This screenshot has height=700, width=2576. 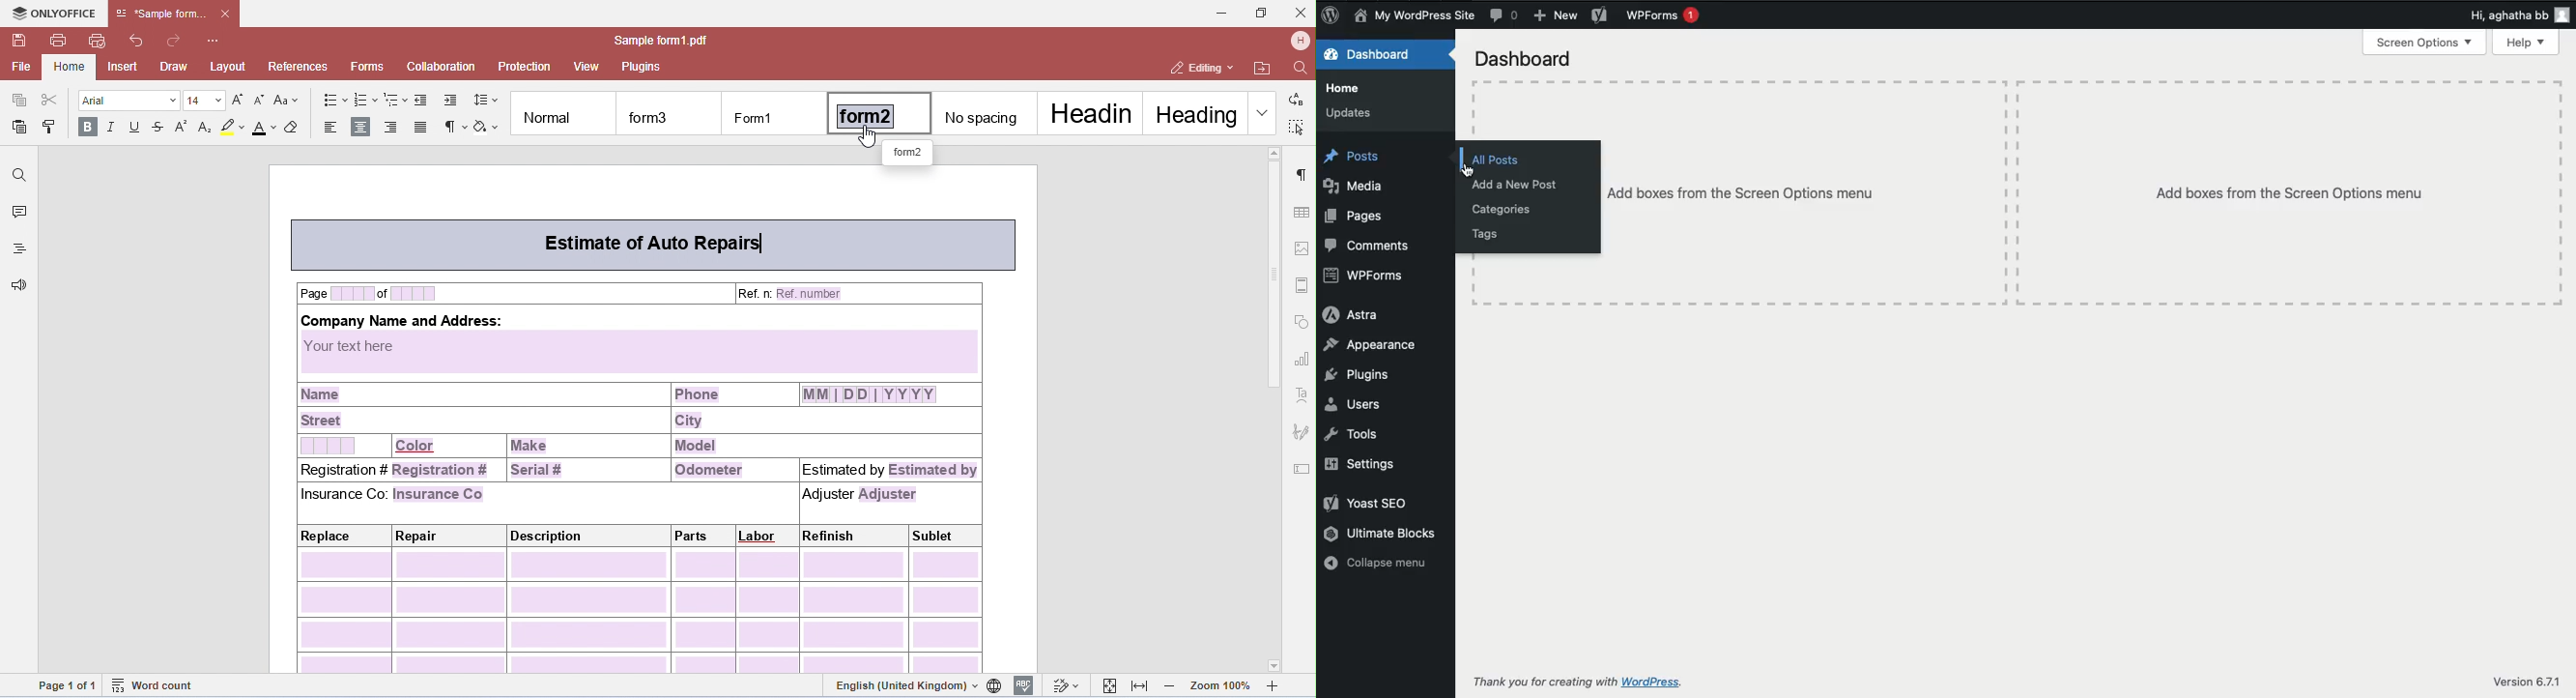 What do you see at coordinates (1368, 245) in the screenshot?
I see `Comments` at bounding box center [1368, 245].